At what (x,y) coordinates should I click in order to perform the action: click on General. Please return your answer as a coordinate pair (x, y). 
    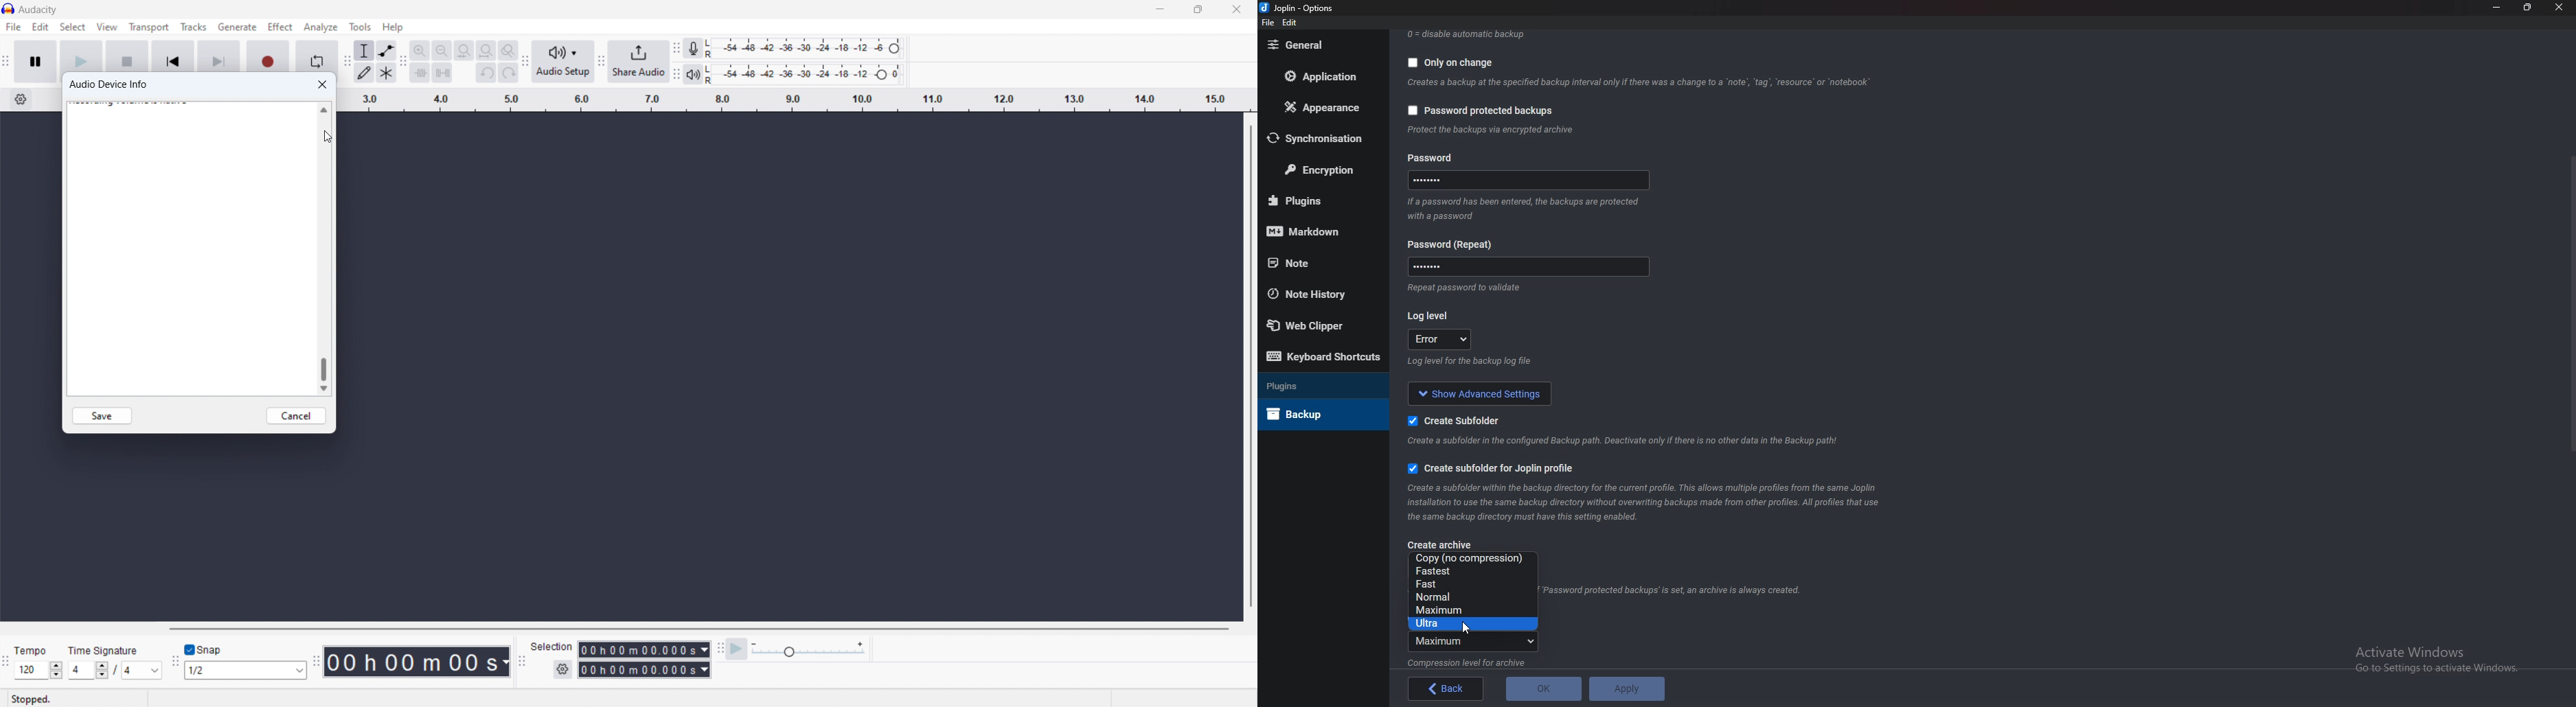
    Looking at the image, I should click on (1321, 45).